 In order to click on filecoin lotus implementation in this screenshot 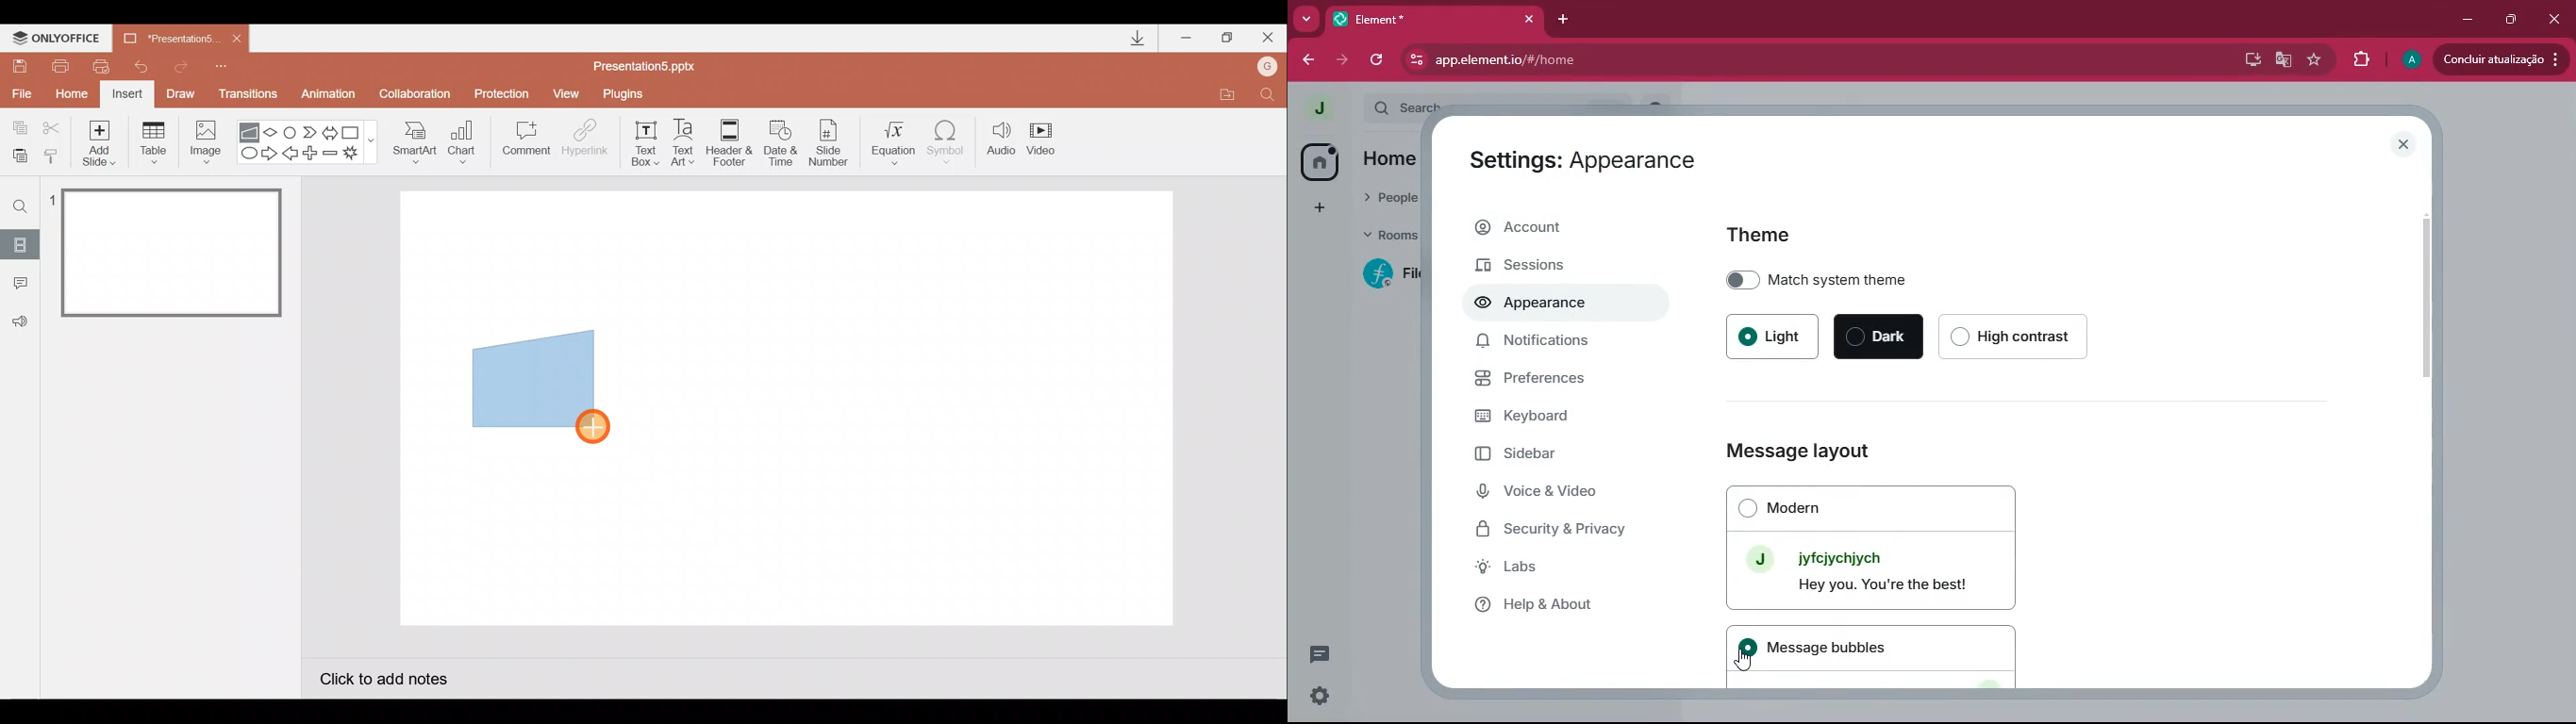, I will do `click(1392, 274)`.